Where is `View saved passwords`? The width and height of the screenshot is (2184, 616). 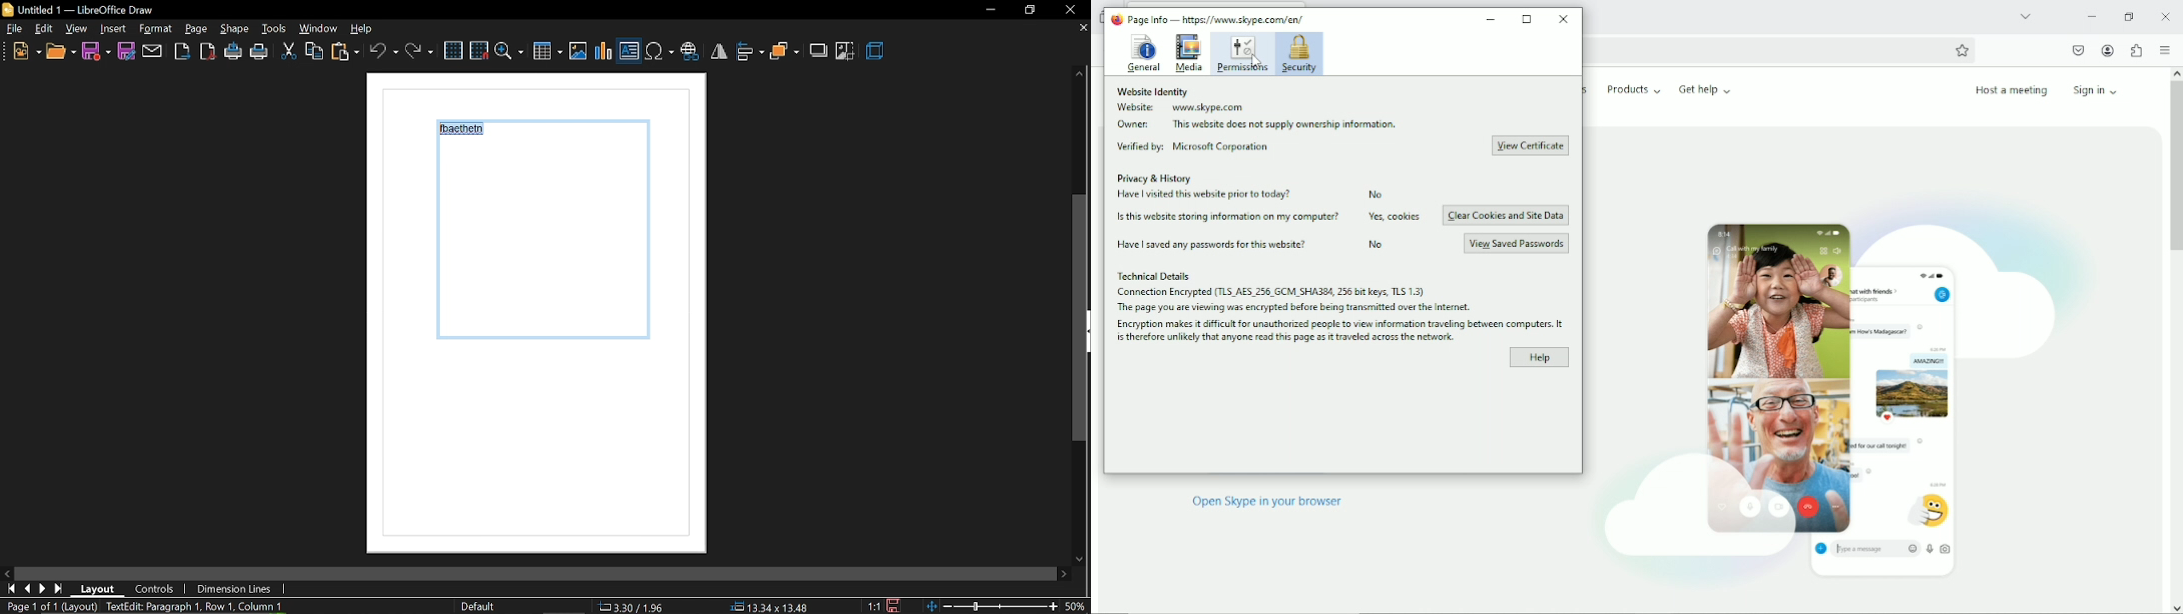 View saved passwords is located at coordinates (1517, 242).